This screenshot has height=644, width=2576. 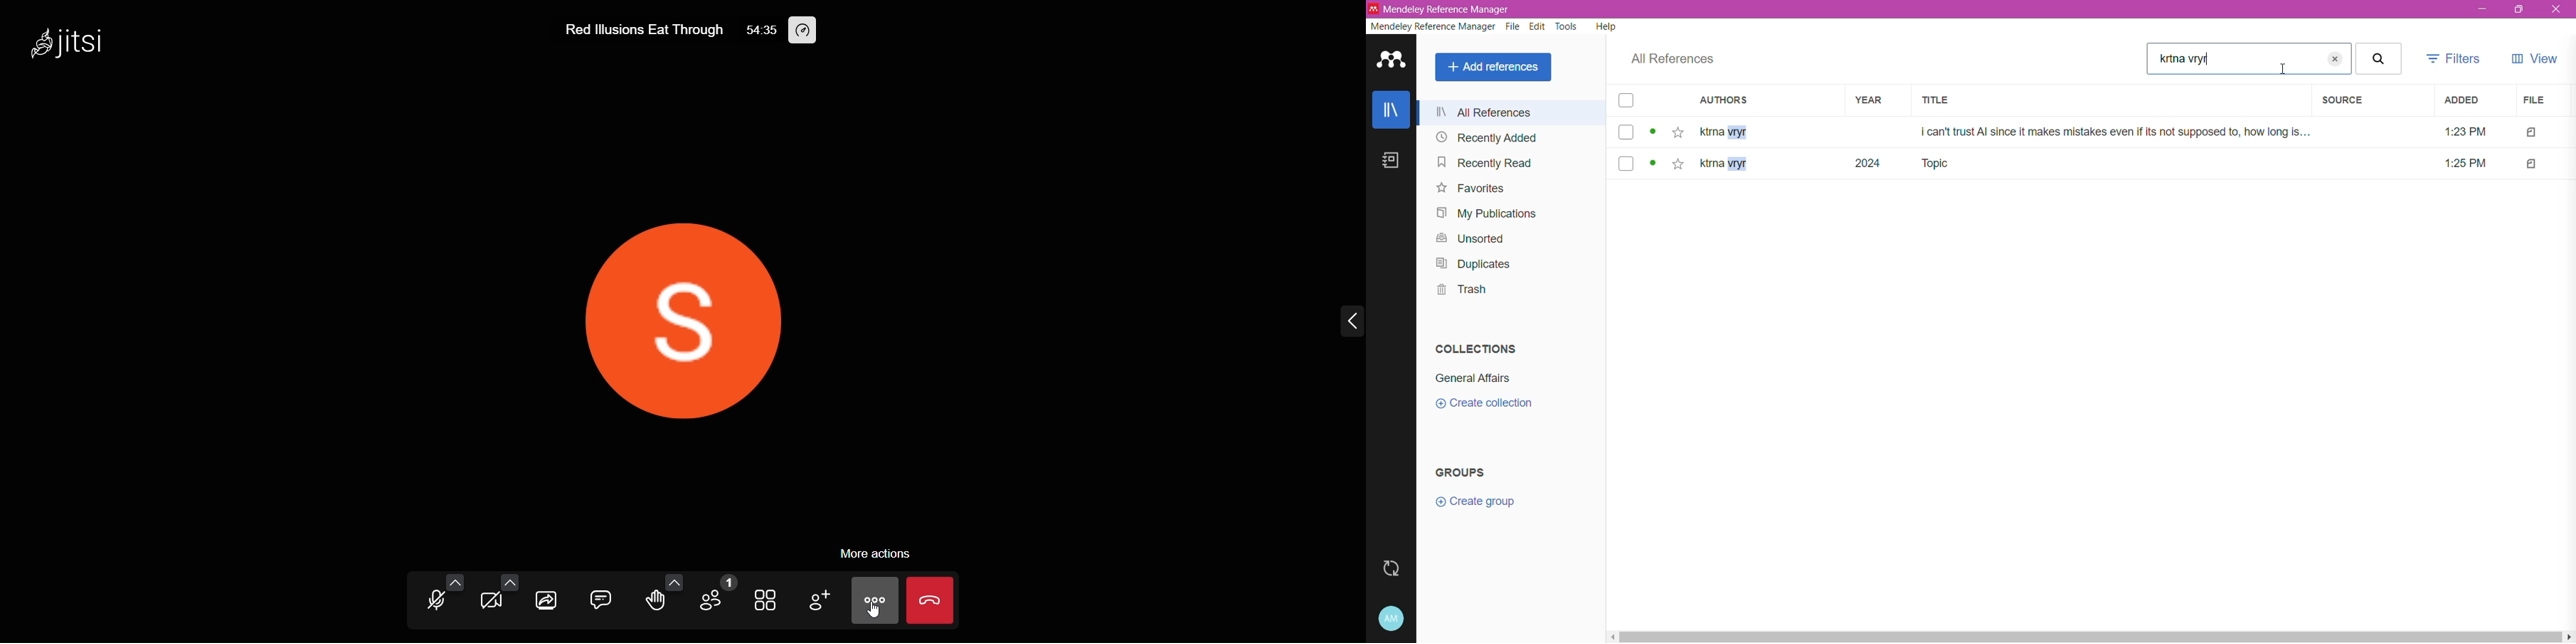 I want to click on Trash, so click(x=1460, y=291).